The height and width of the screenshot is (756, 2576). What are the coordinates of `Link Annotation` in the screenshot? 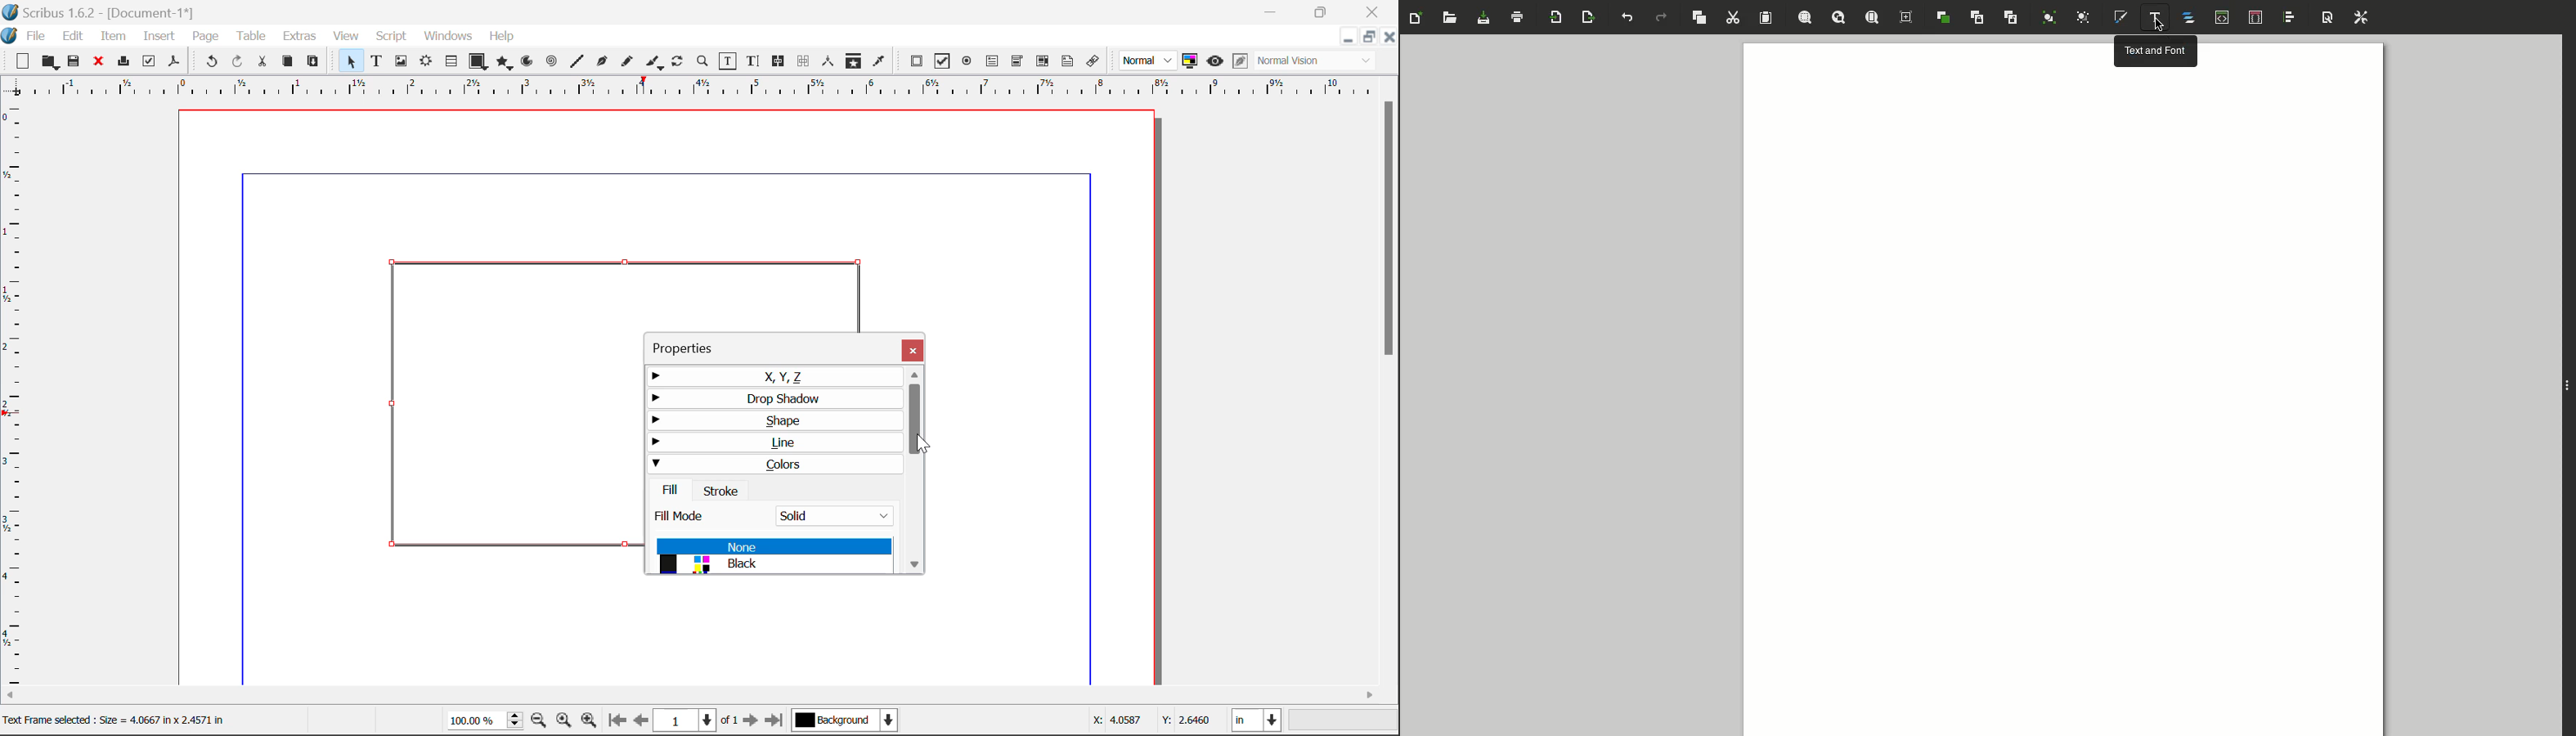 It's located at (1092, 61).